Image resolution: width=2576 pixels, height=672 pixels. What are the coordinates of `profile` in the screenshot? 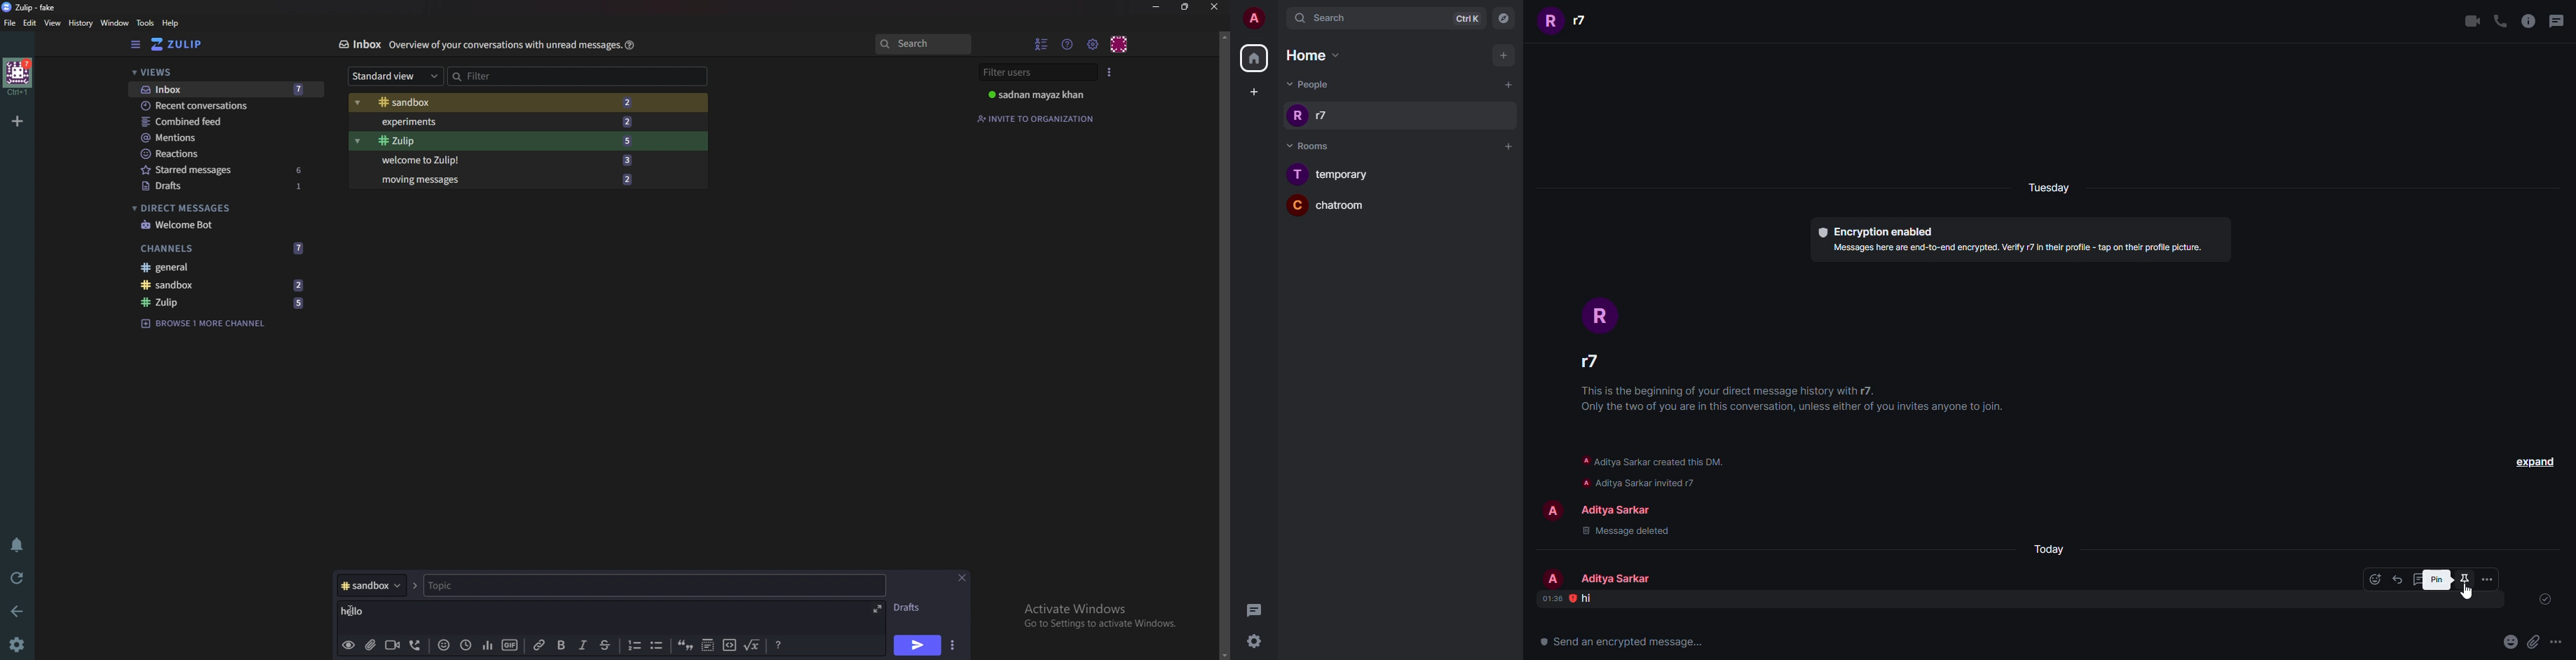 It's located at (1599, 315).